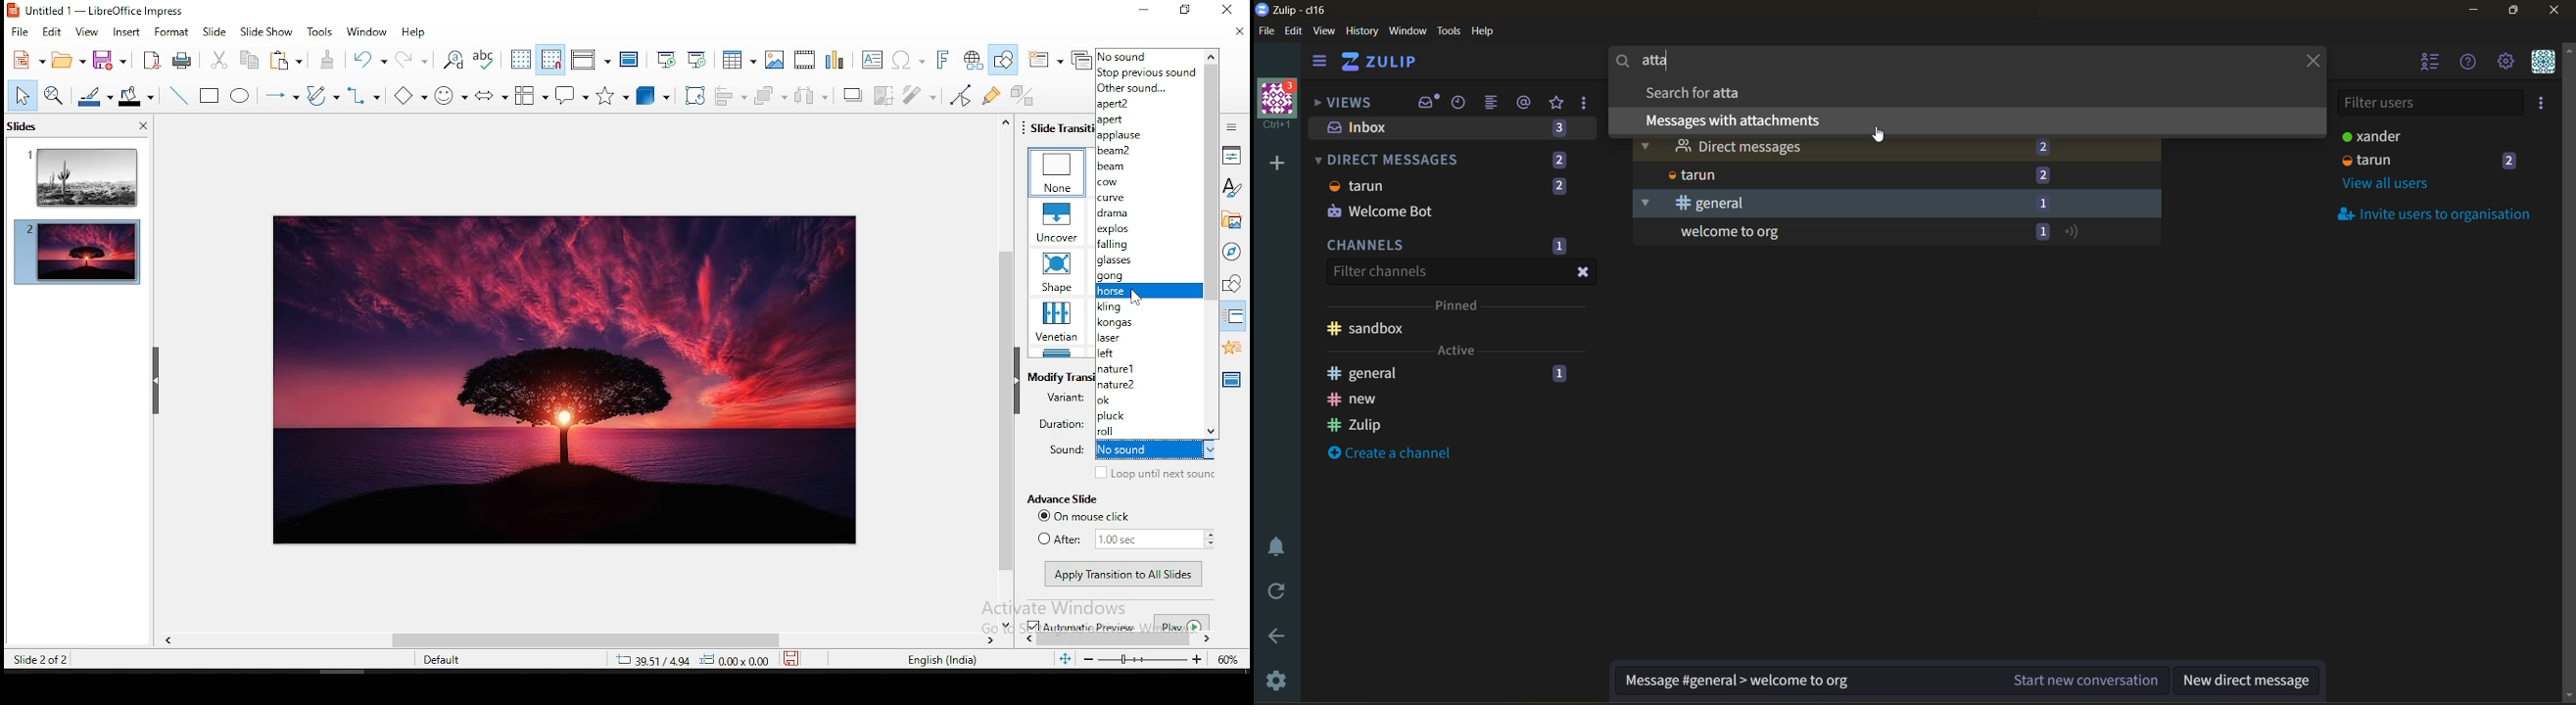  I want to click on Zulip-cl16, so click(1294, 9).